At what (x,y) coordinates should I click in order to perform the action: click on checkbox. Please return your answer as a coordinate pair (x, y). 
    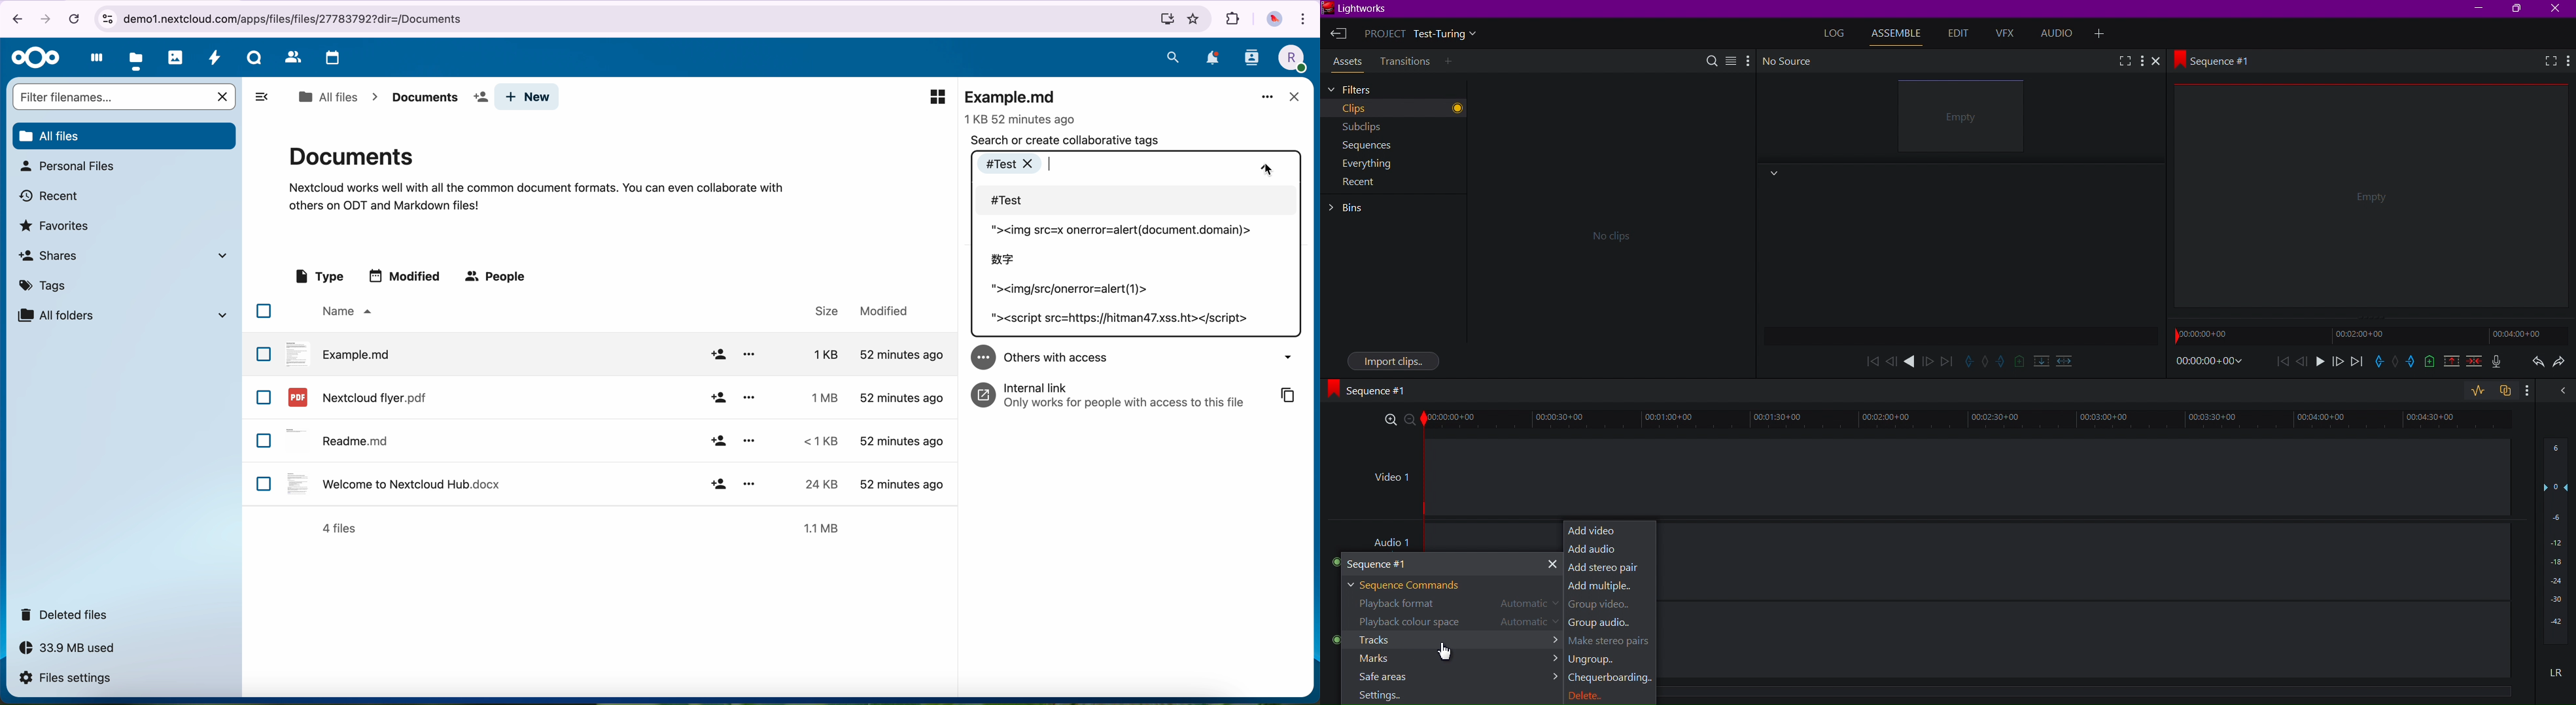
    Looking at the image, I should click on (265, 441).